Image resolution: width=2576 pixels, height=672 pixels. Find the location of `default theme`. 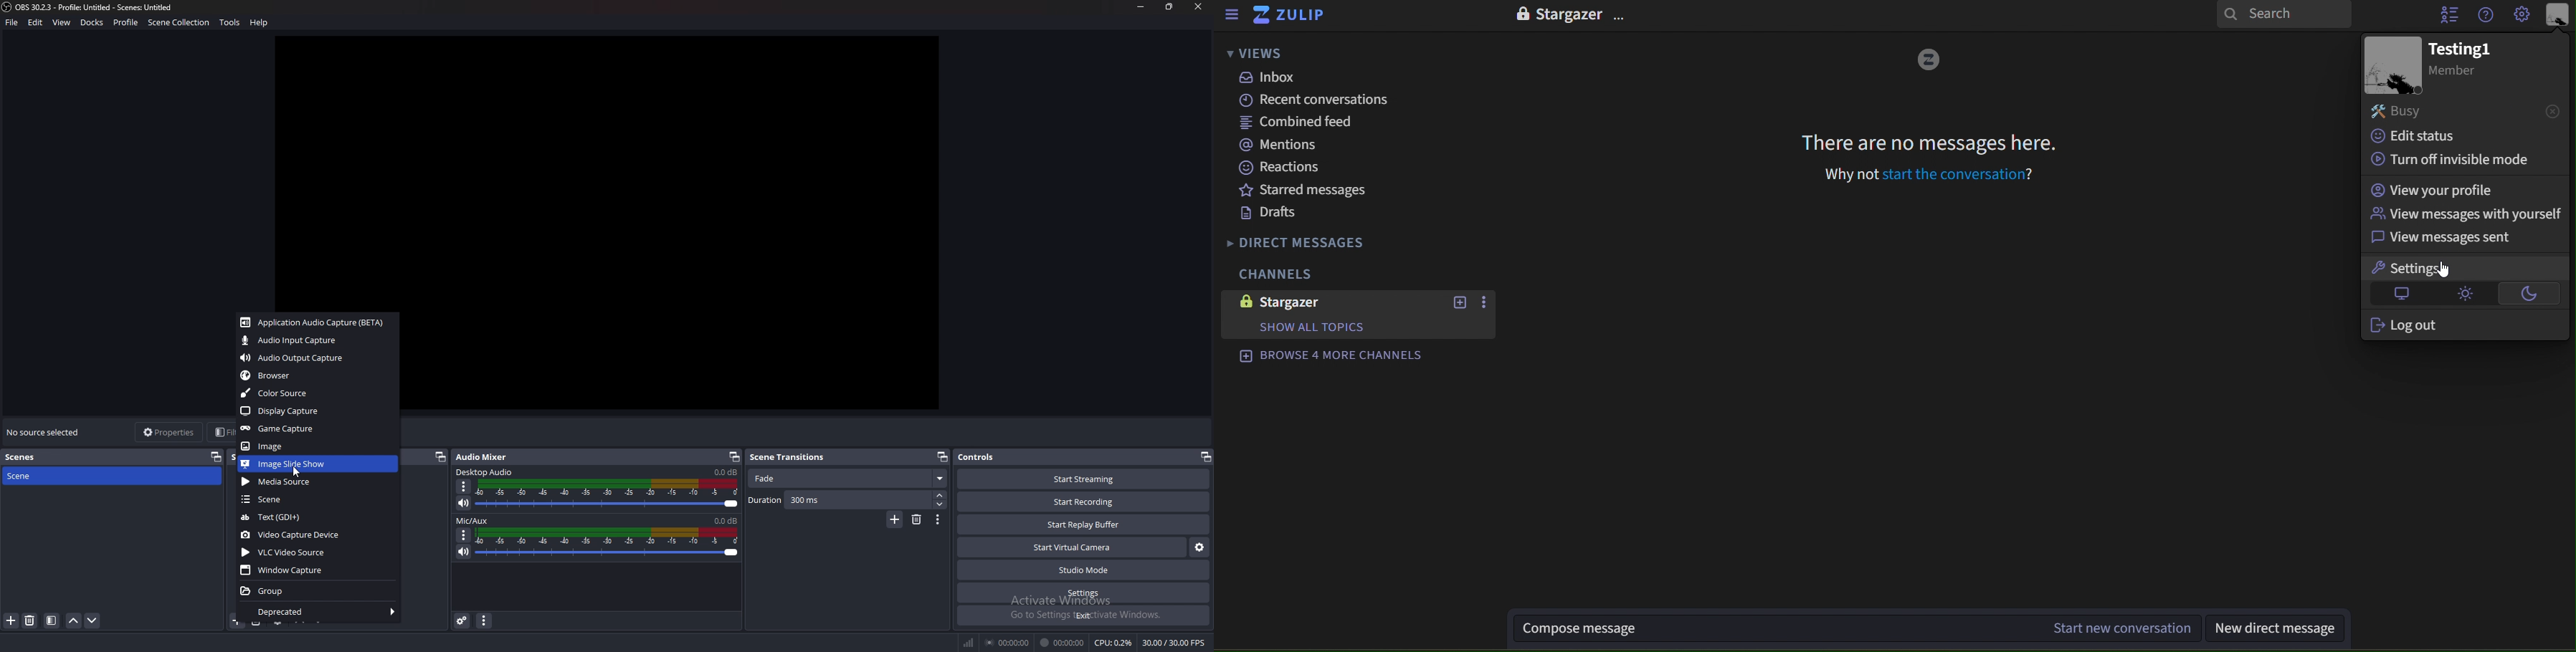

default theme is located at coordinates (2403, 294).